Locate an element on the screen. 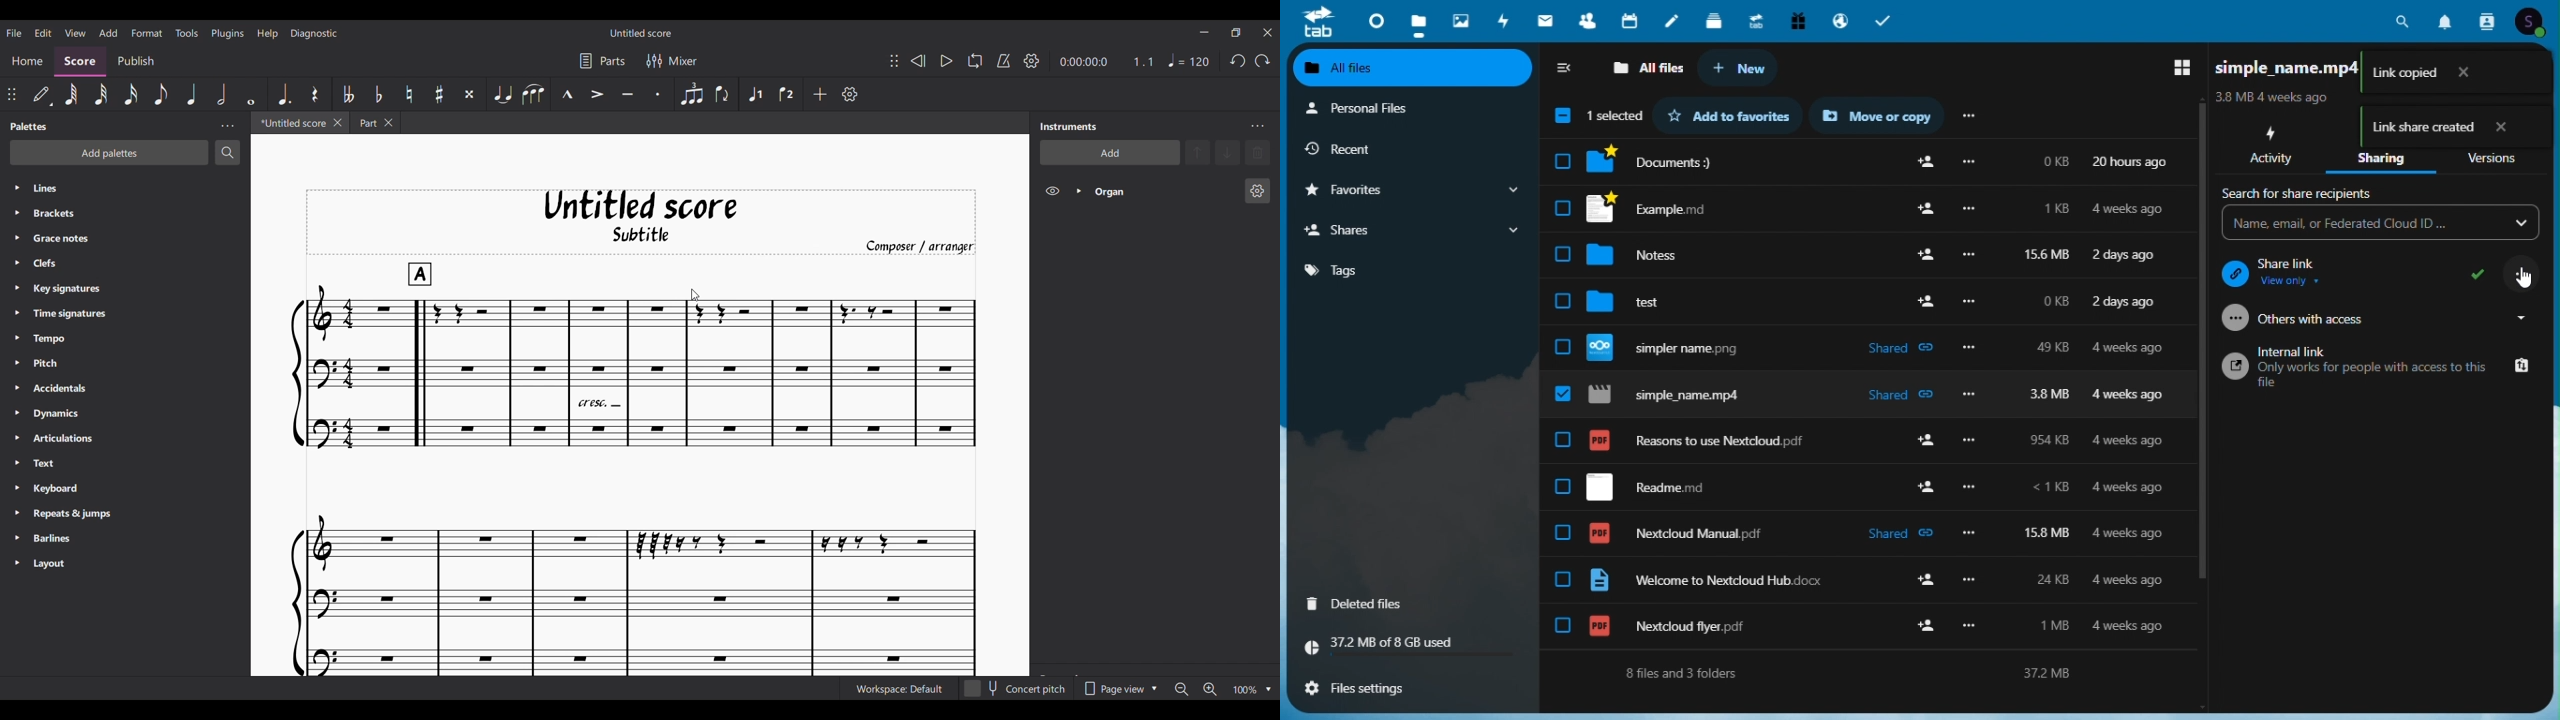  All files is located at coordinates (1649, 67).